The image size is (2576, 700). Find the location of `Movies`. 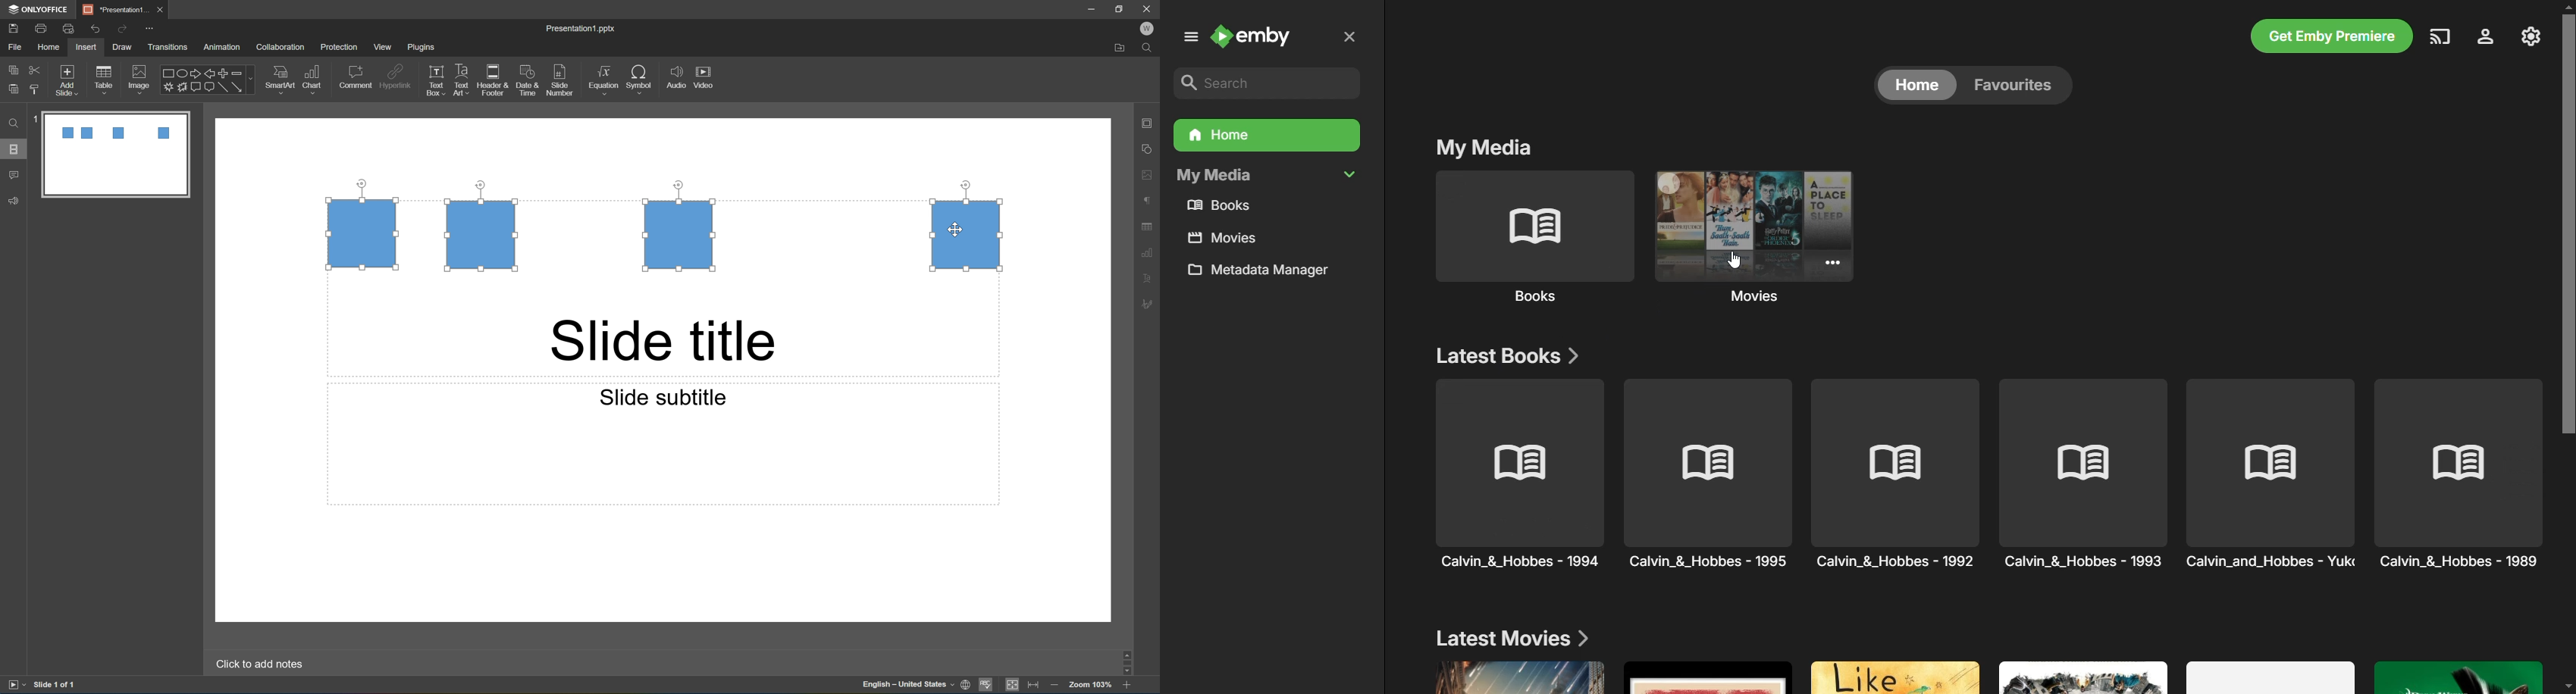

Movies is located at coordinates (1760, 239).